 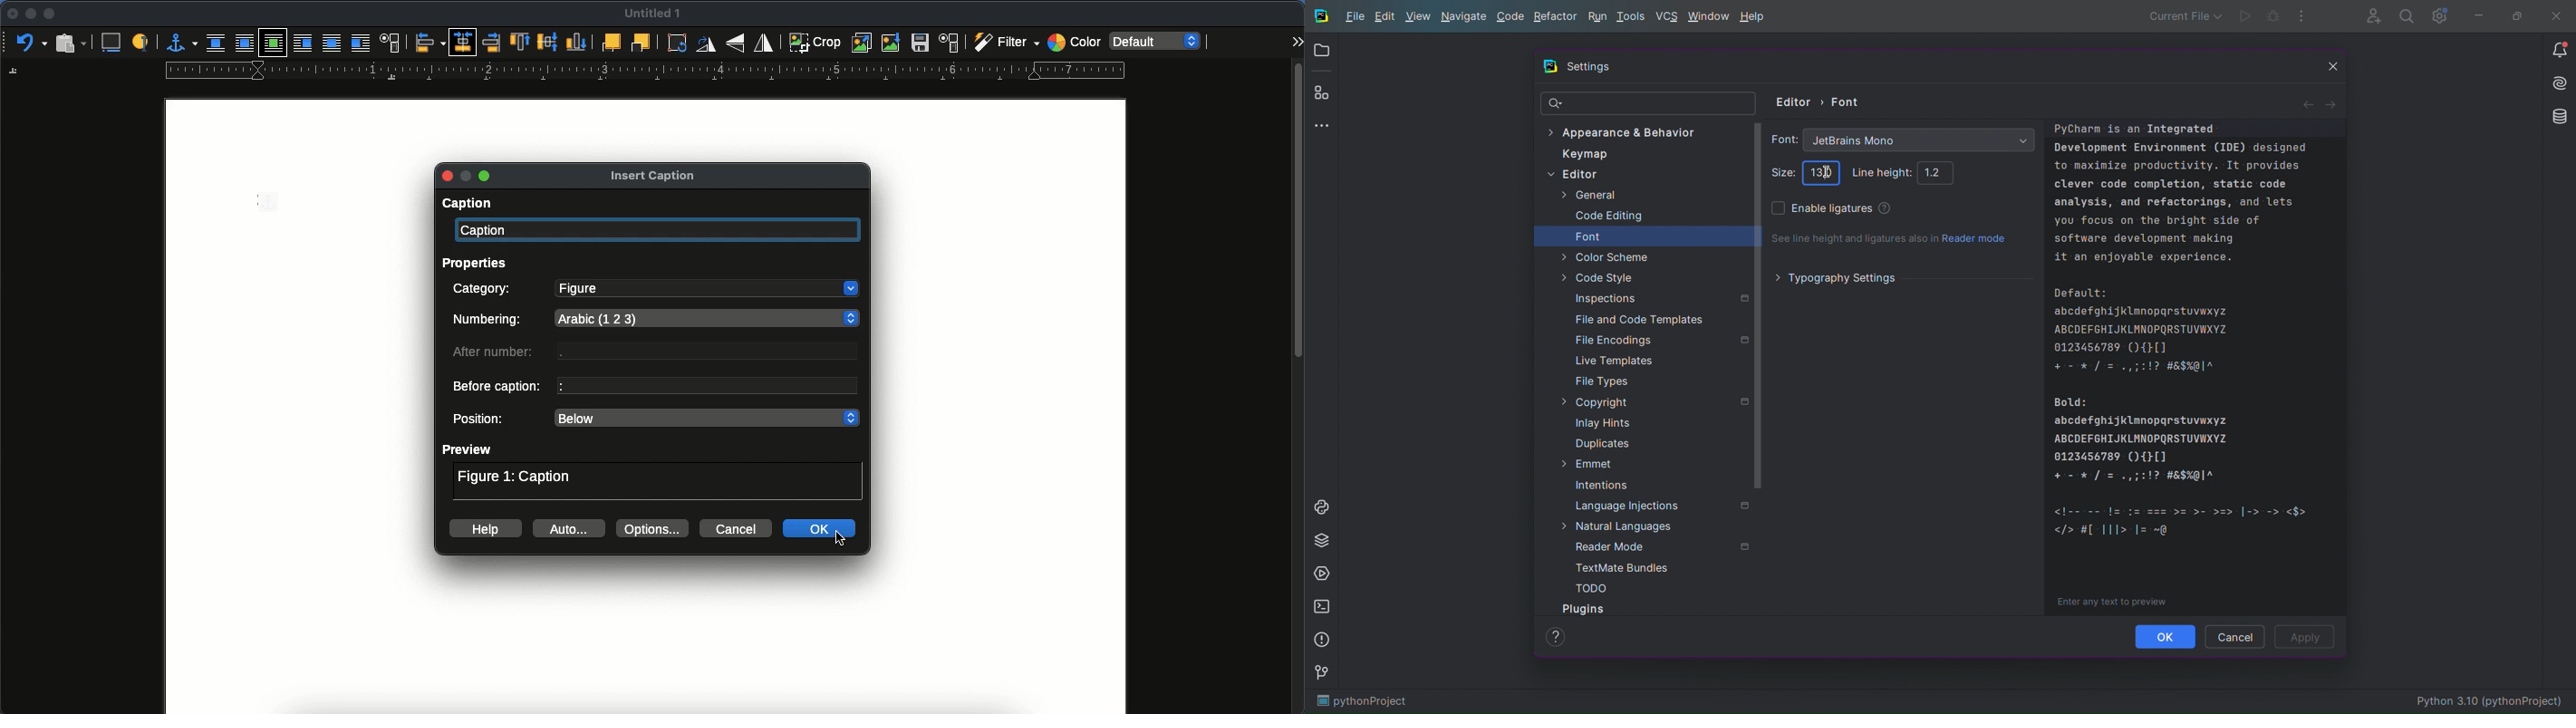 What do you see at coordinates (652, 175) in the screenshot?
I see `insert caption` at bounding box center [652, 175].